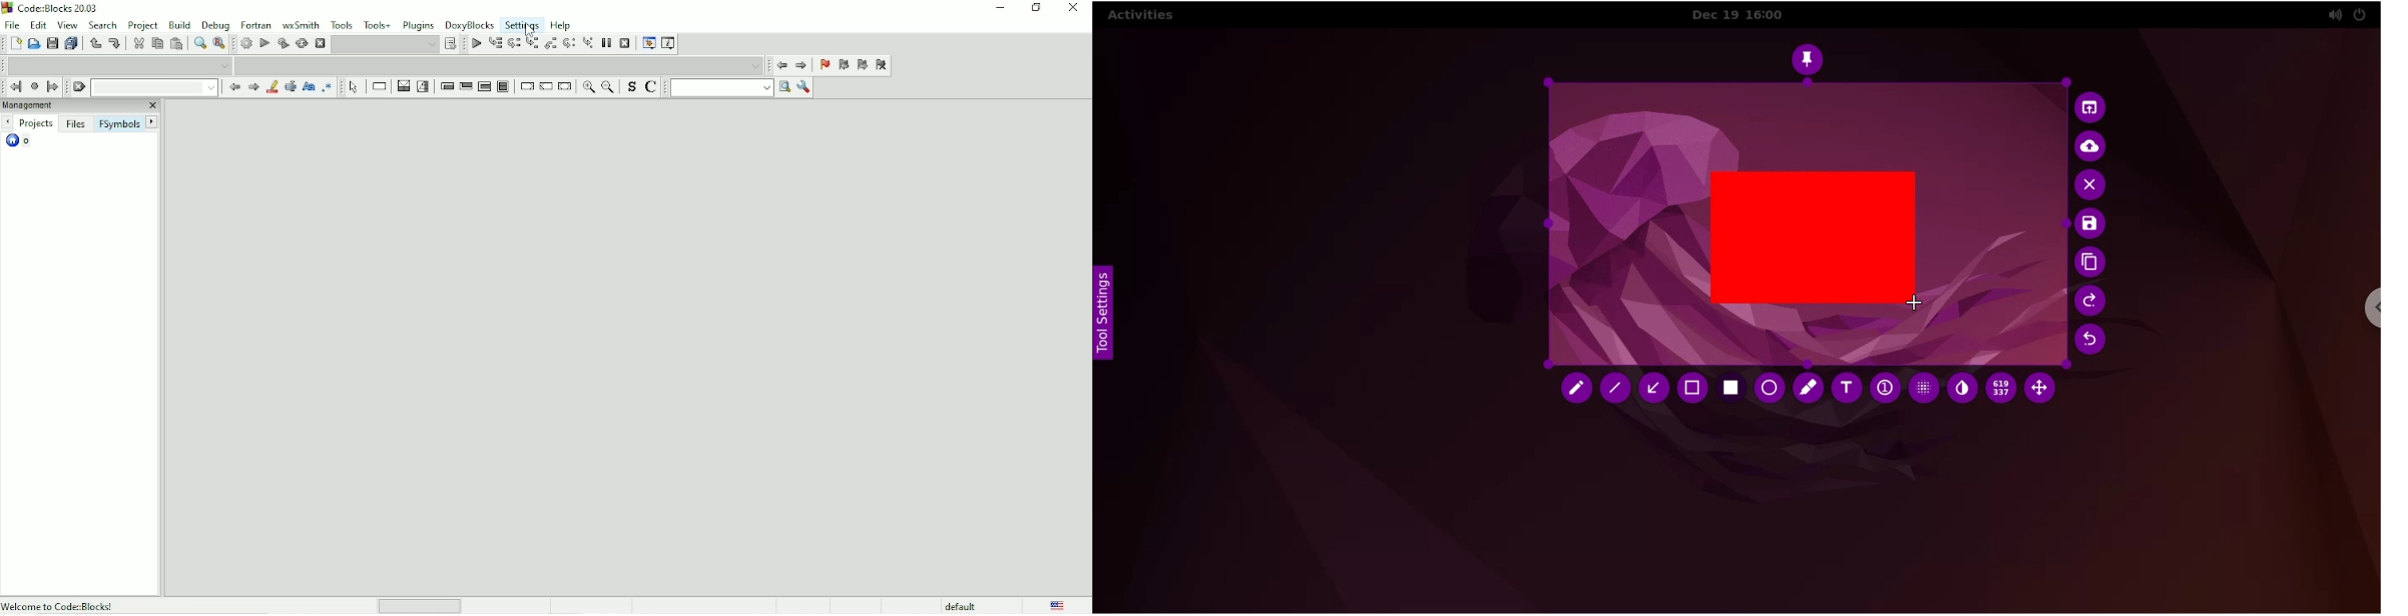  What do you see at coordinates (289, 87) in the screenshot?
I see `Selected text` at bounding box center [289, 87].